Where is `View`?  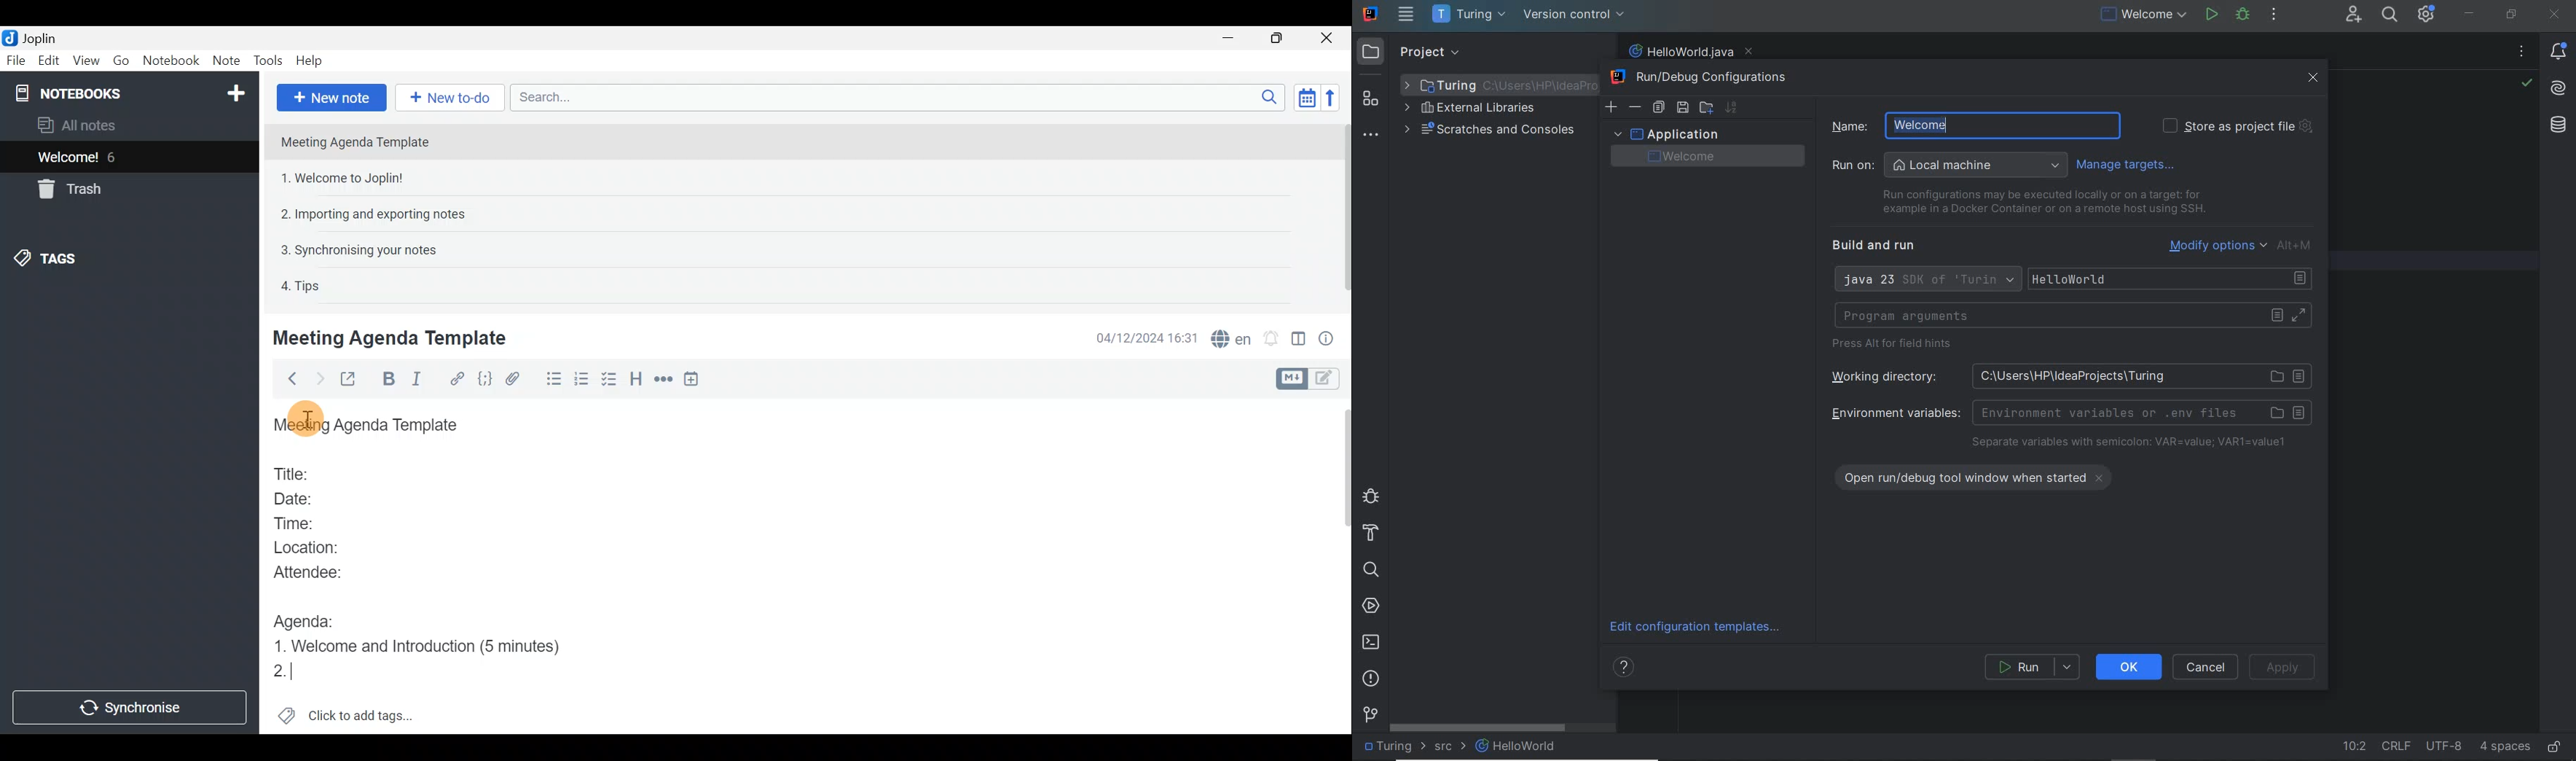 View is located at coordinates (84, 62).